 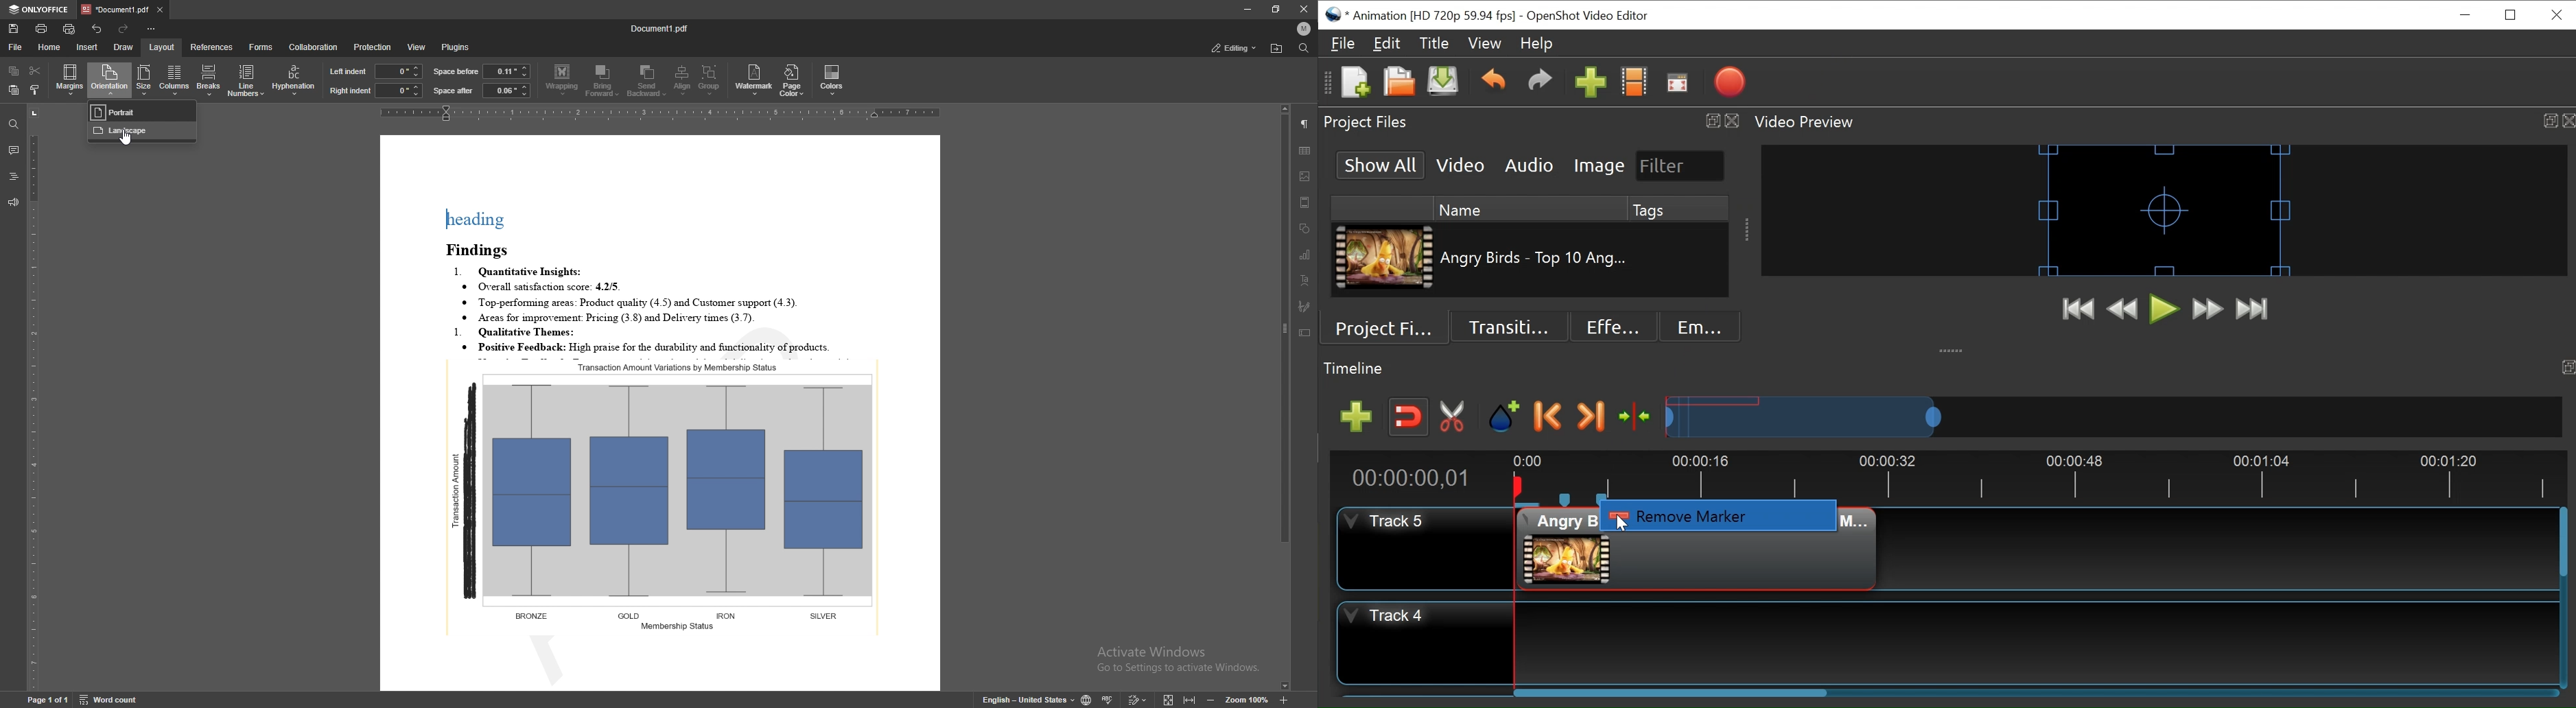 What do you see at coordinates (417, 47) in the screenshot?
I see `view` at bounding box center [417, 47].